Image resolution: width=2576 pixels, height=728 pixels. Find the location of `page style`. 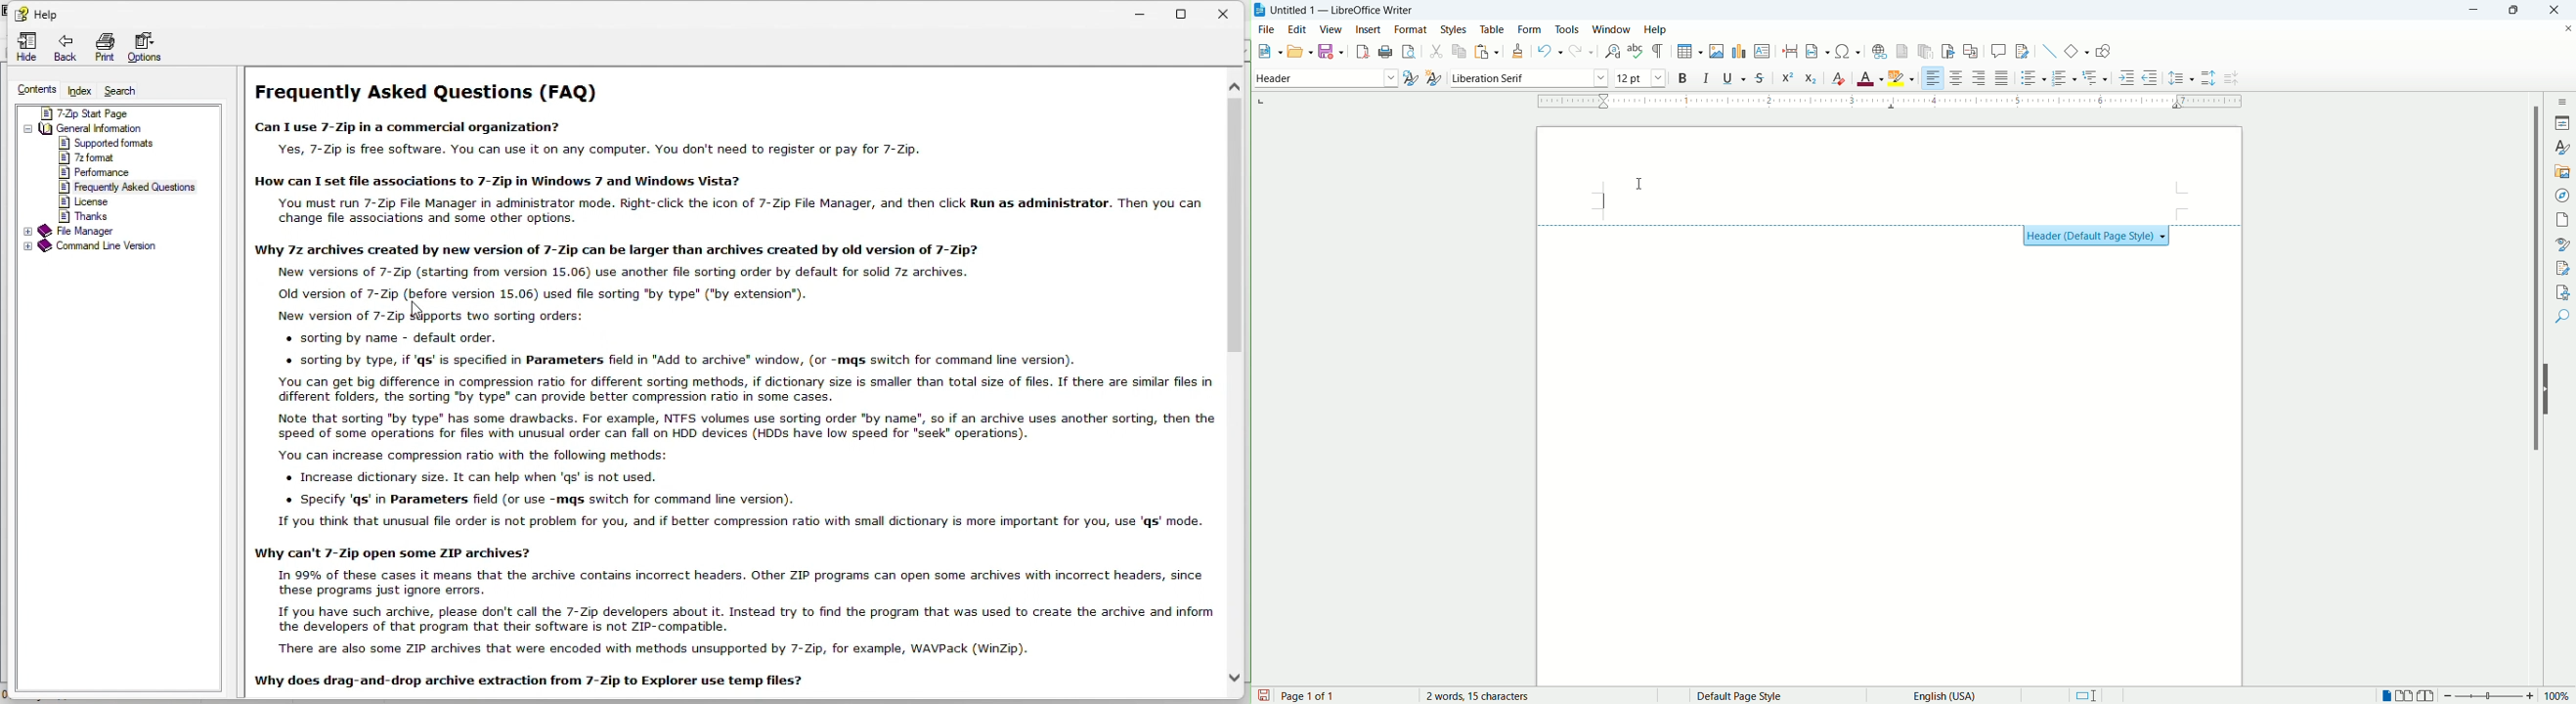

page style is located at coordinates (1770, 694).